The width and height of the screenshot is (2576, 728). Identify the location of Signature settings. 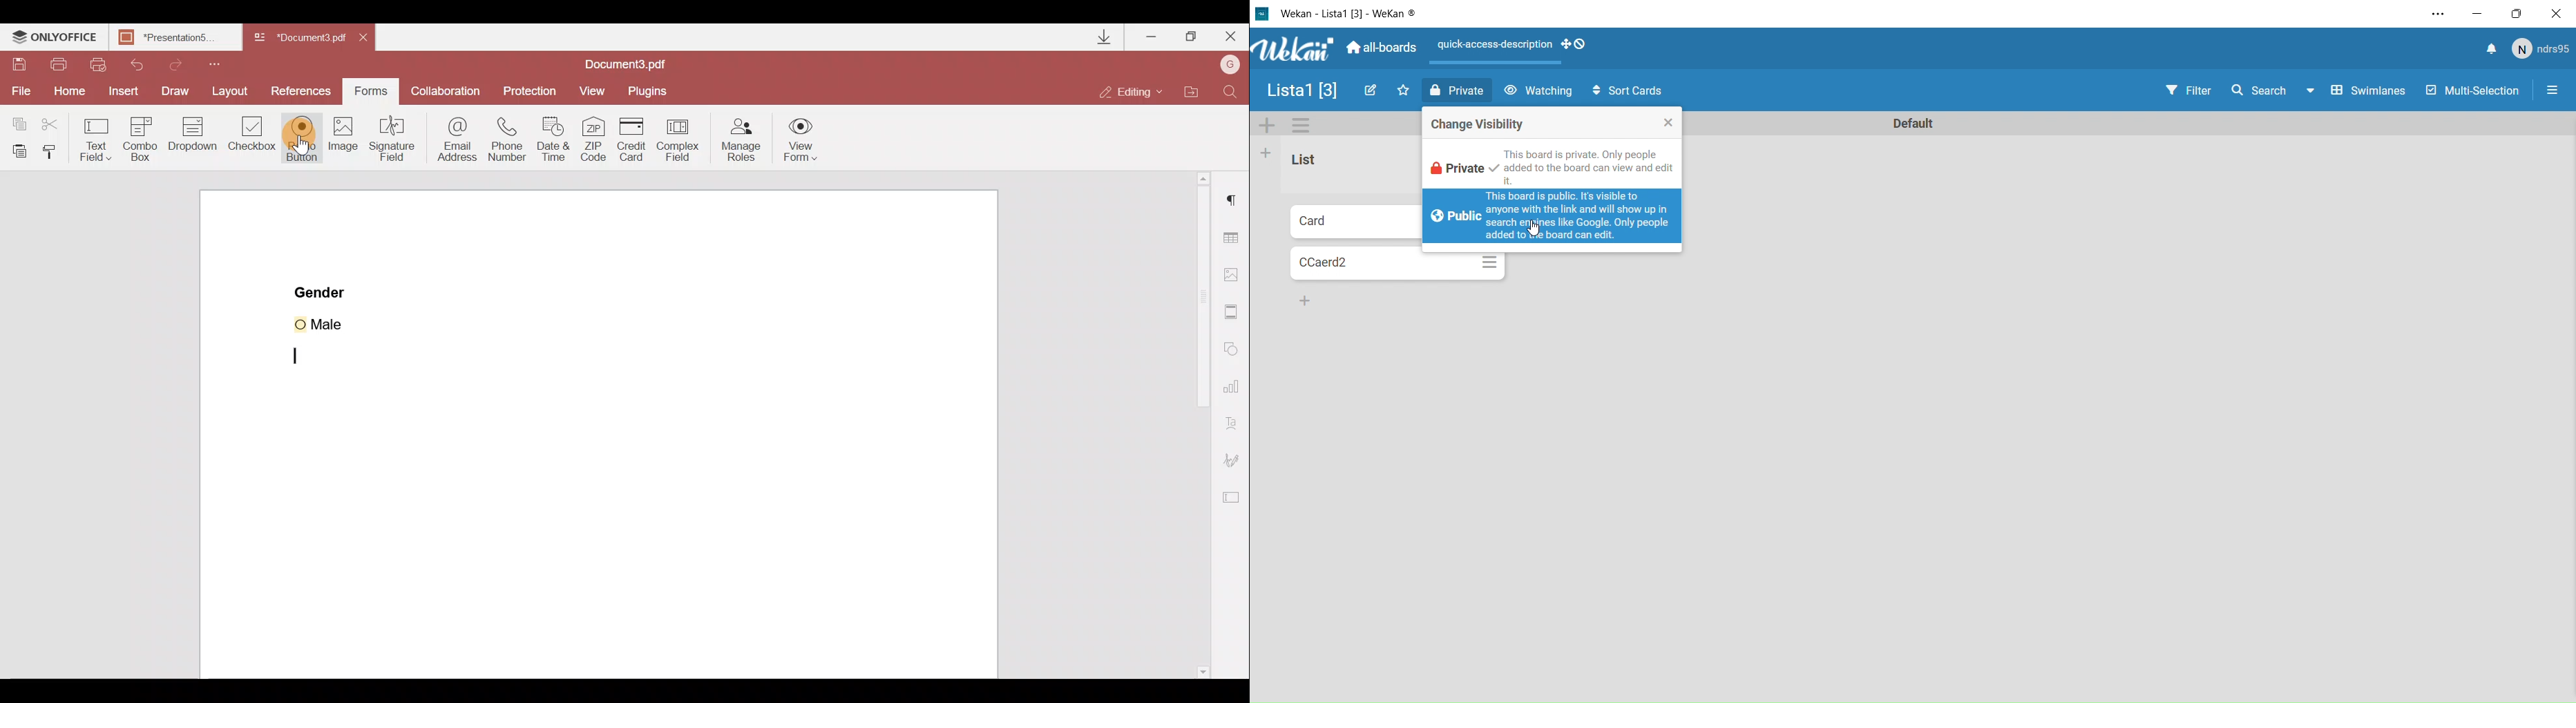
(1238, 460).